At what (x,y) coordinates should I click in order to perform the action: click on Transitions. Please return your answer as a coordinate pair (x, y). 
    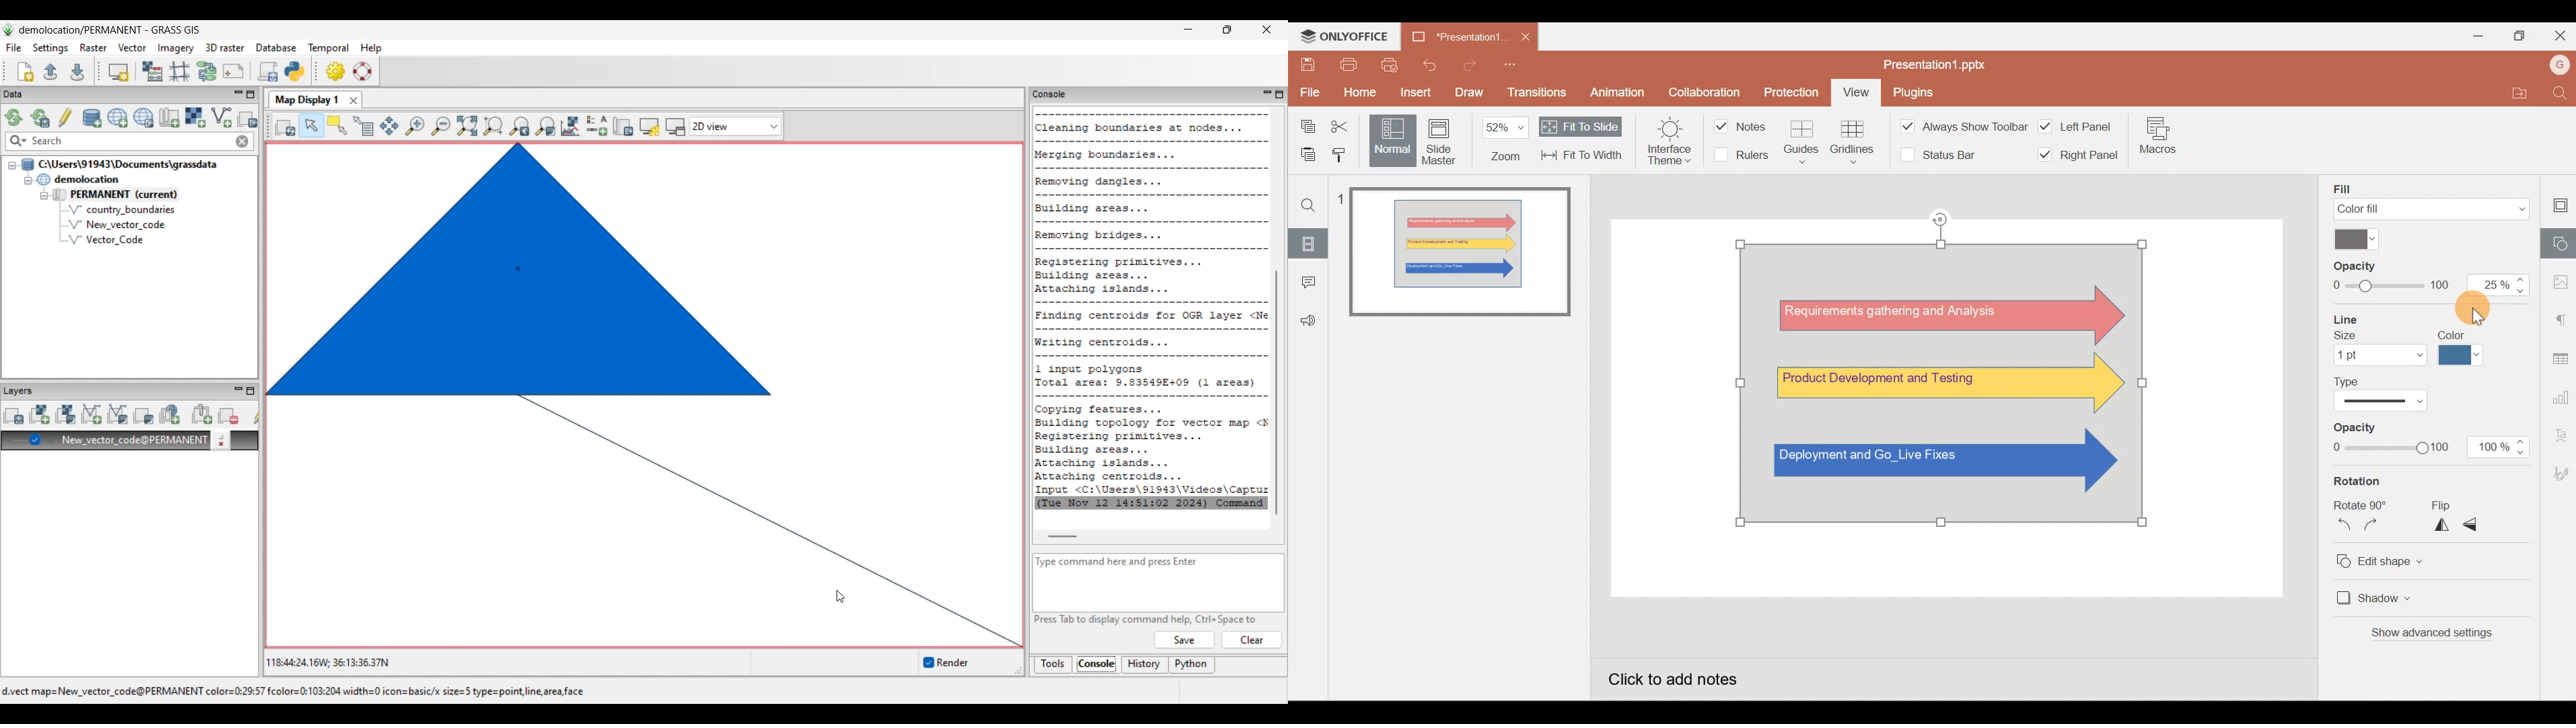
    Looking at the image, I should click on (1538, 93).